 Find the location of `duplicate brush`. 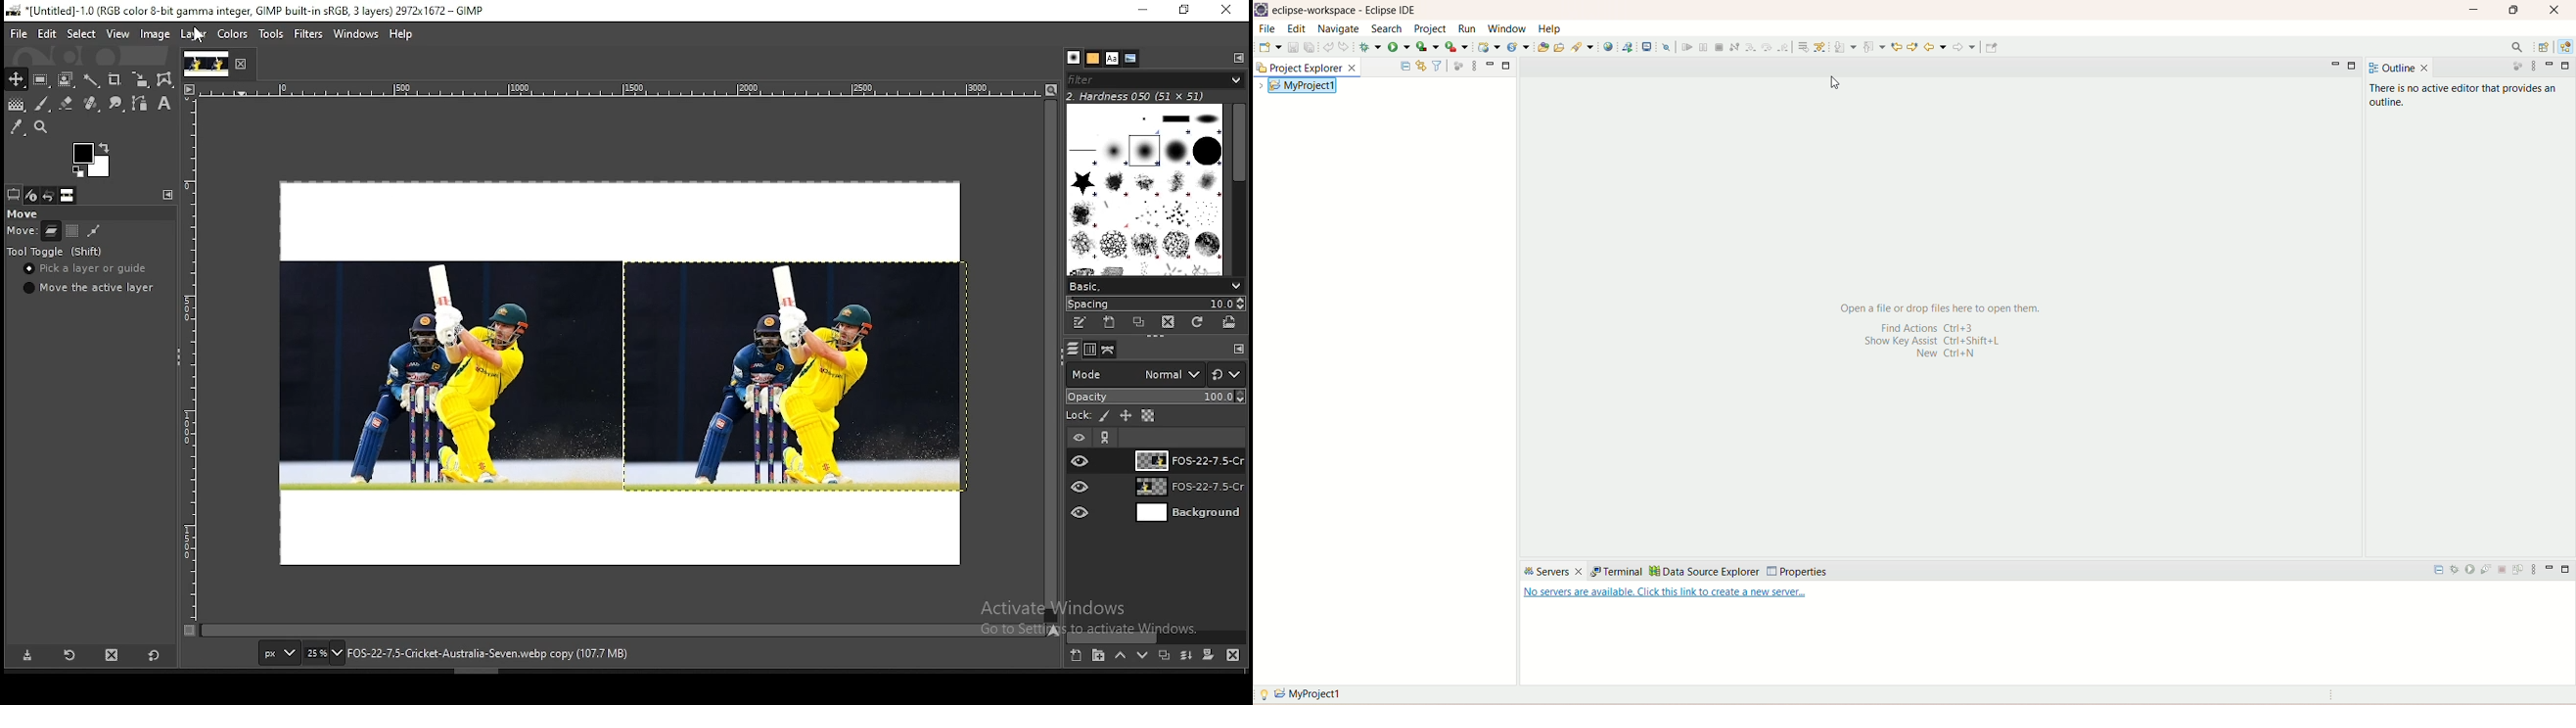

duplicate brush is located at coordinates (1139, 322).